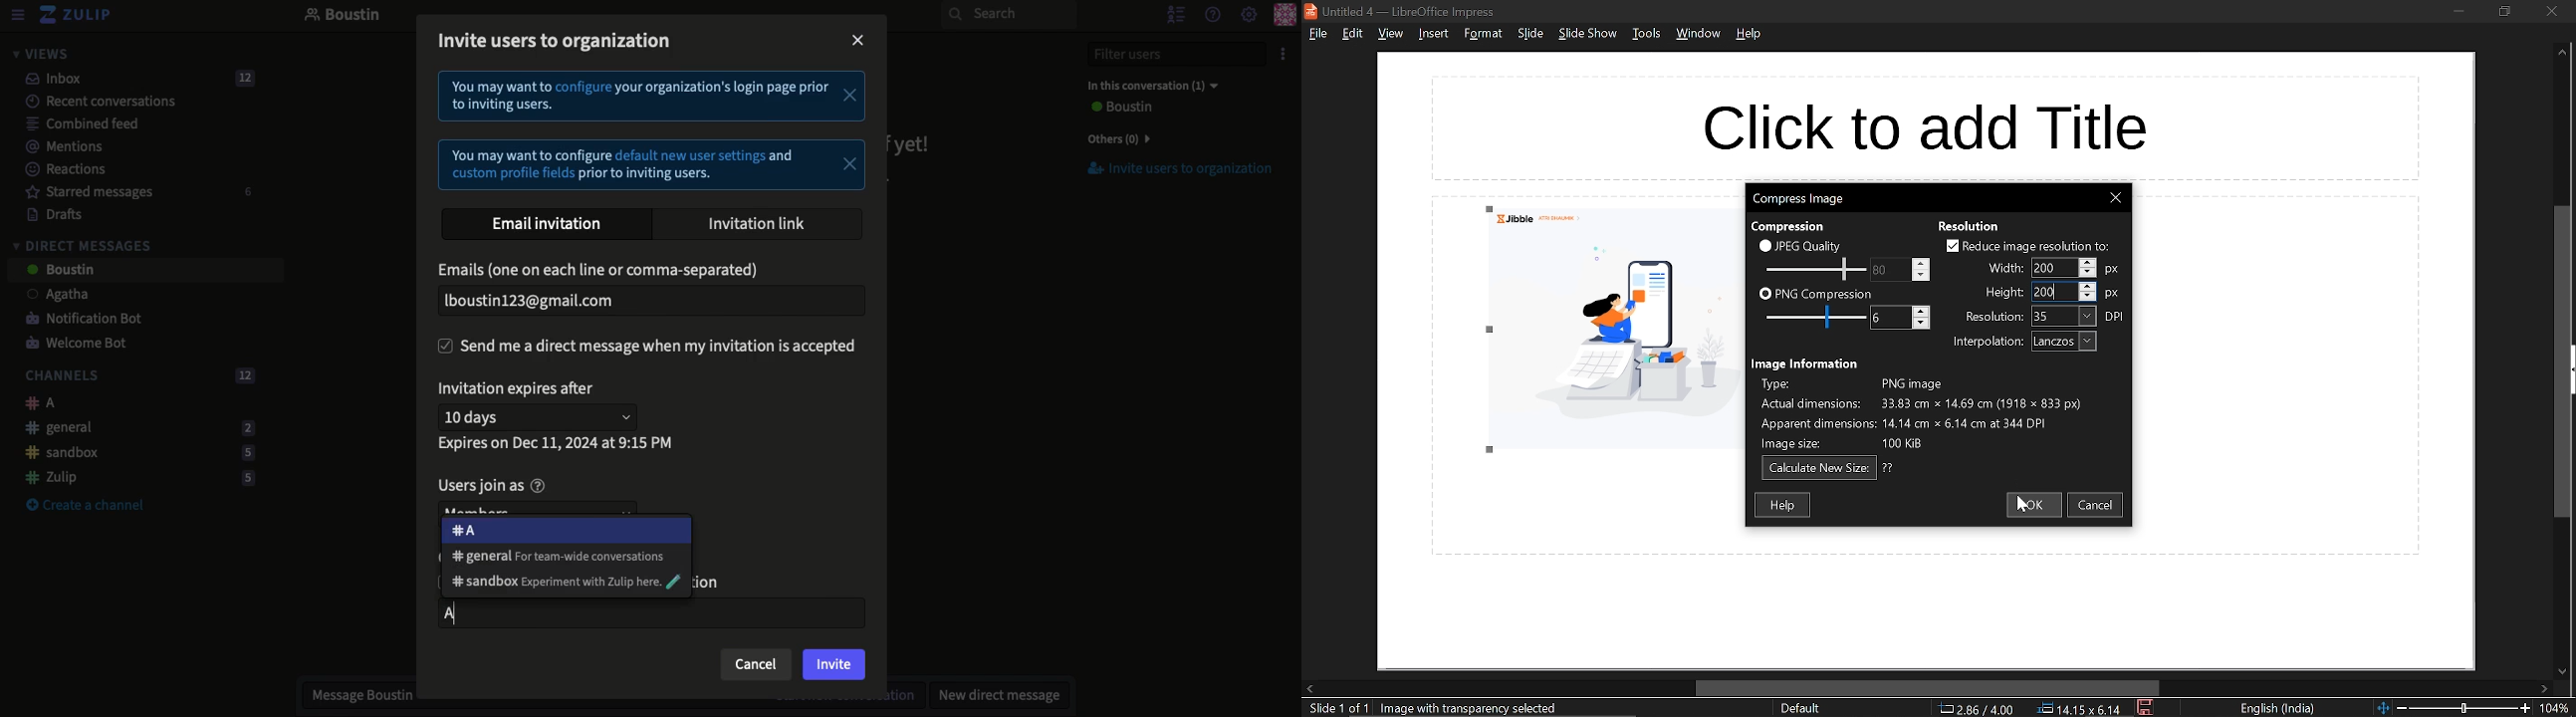  Describe the element at coordinates (1646, 33) in the screenshot. I see `tools` at that location.